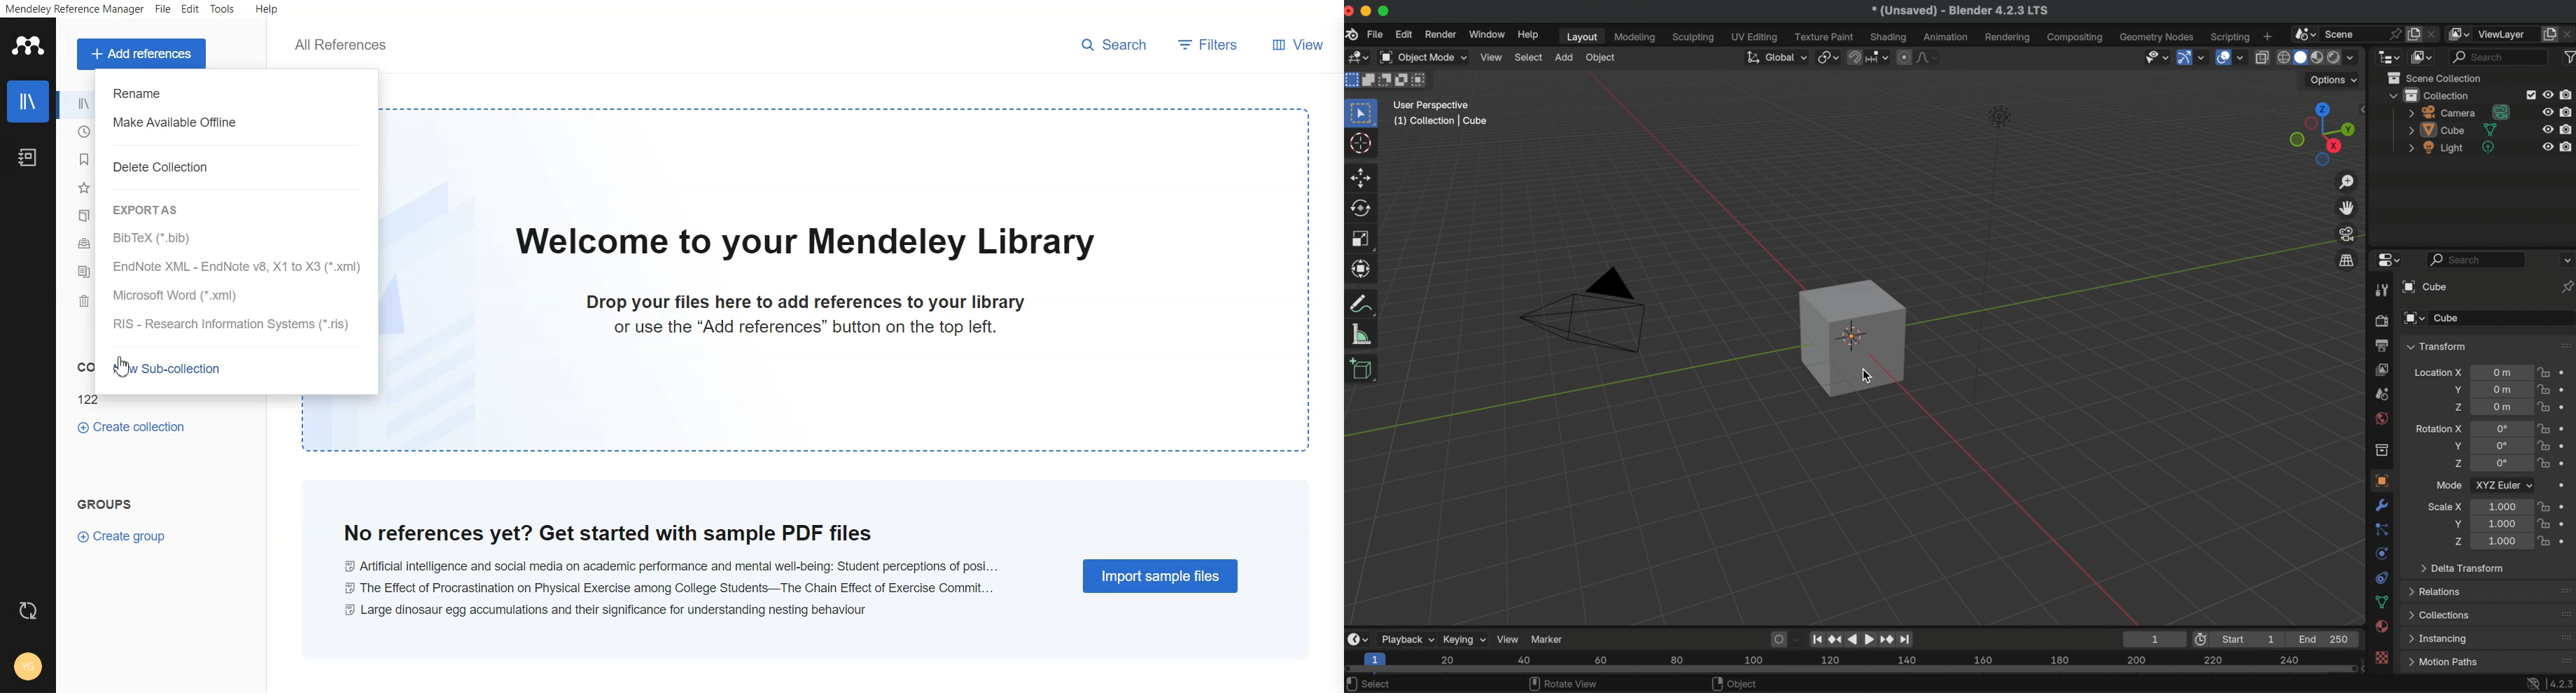  What do you see at coordinates (2346, 260) in the screenshot?
I see `switch the current view from perspective` at bounding box center [2346, 260].